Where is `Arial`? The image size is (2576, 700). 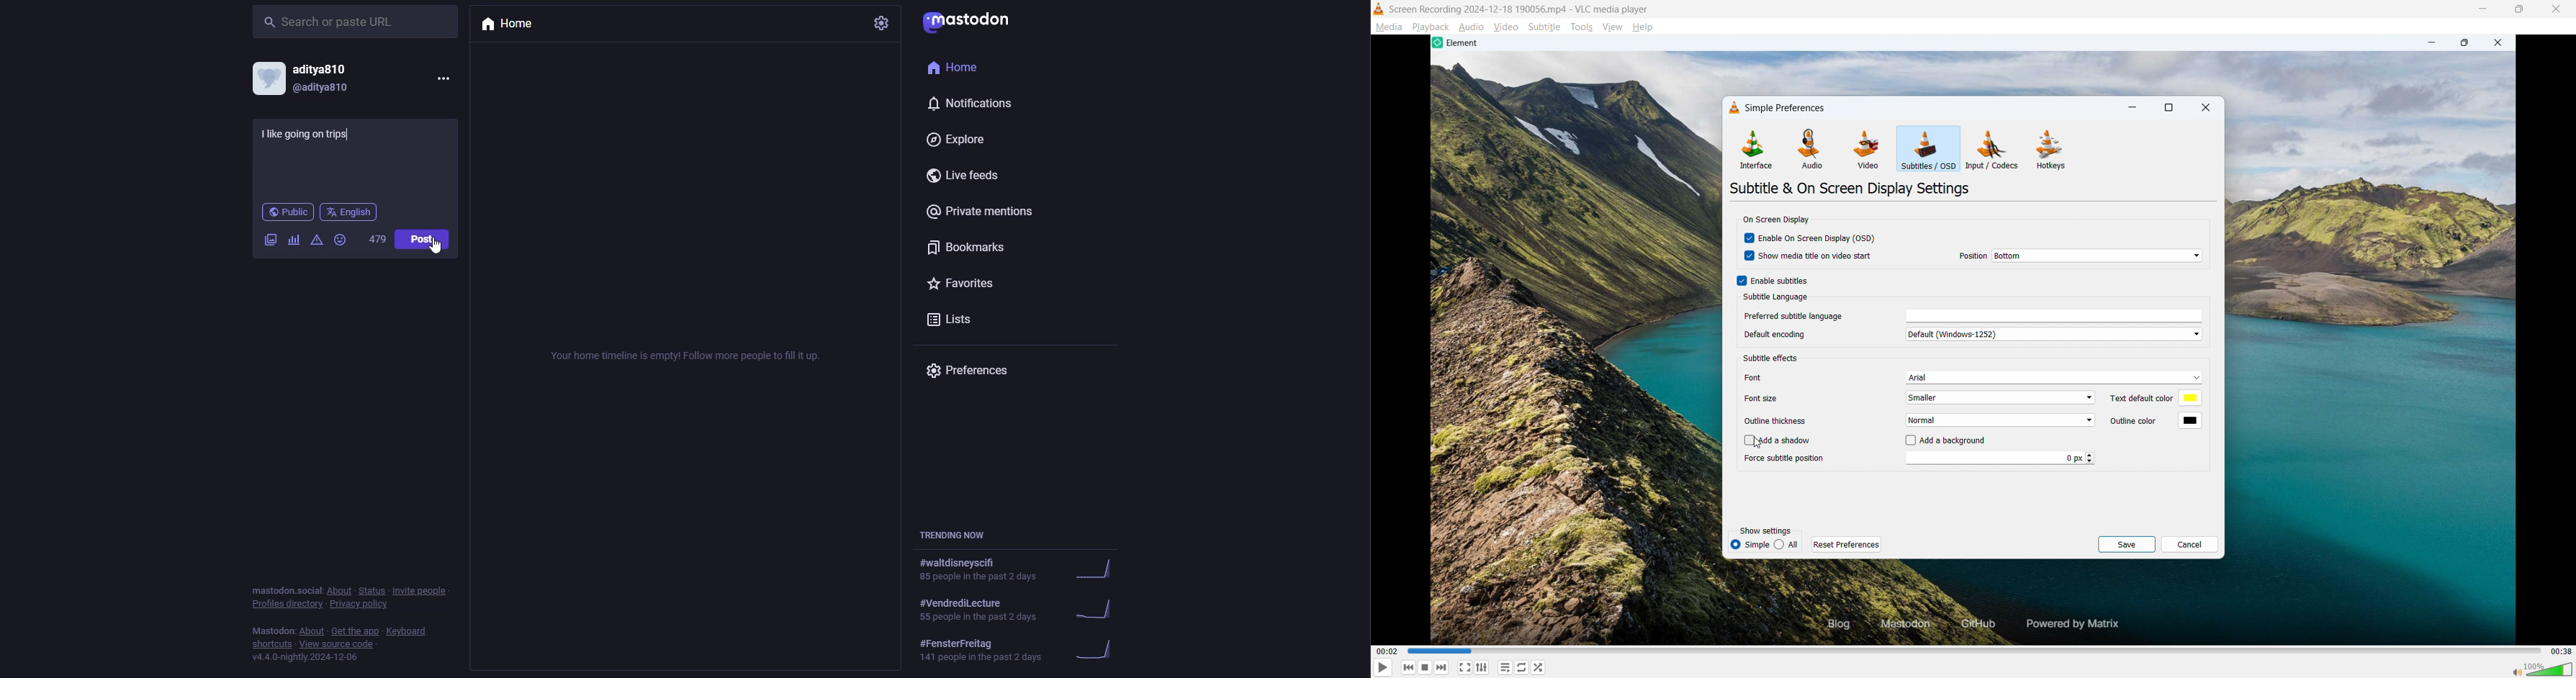
Arial is located at coordinates (2055, 377).